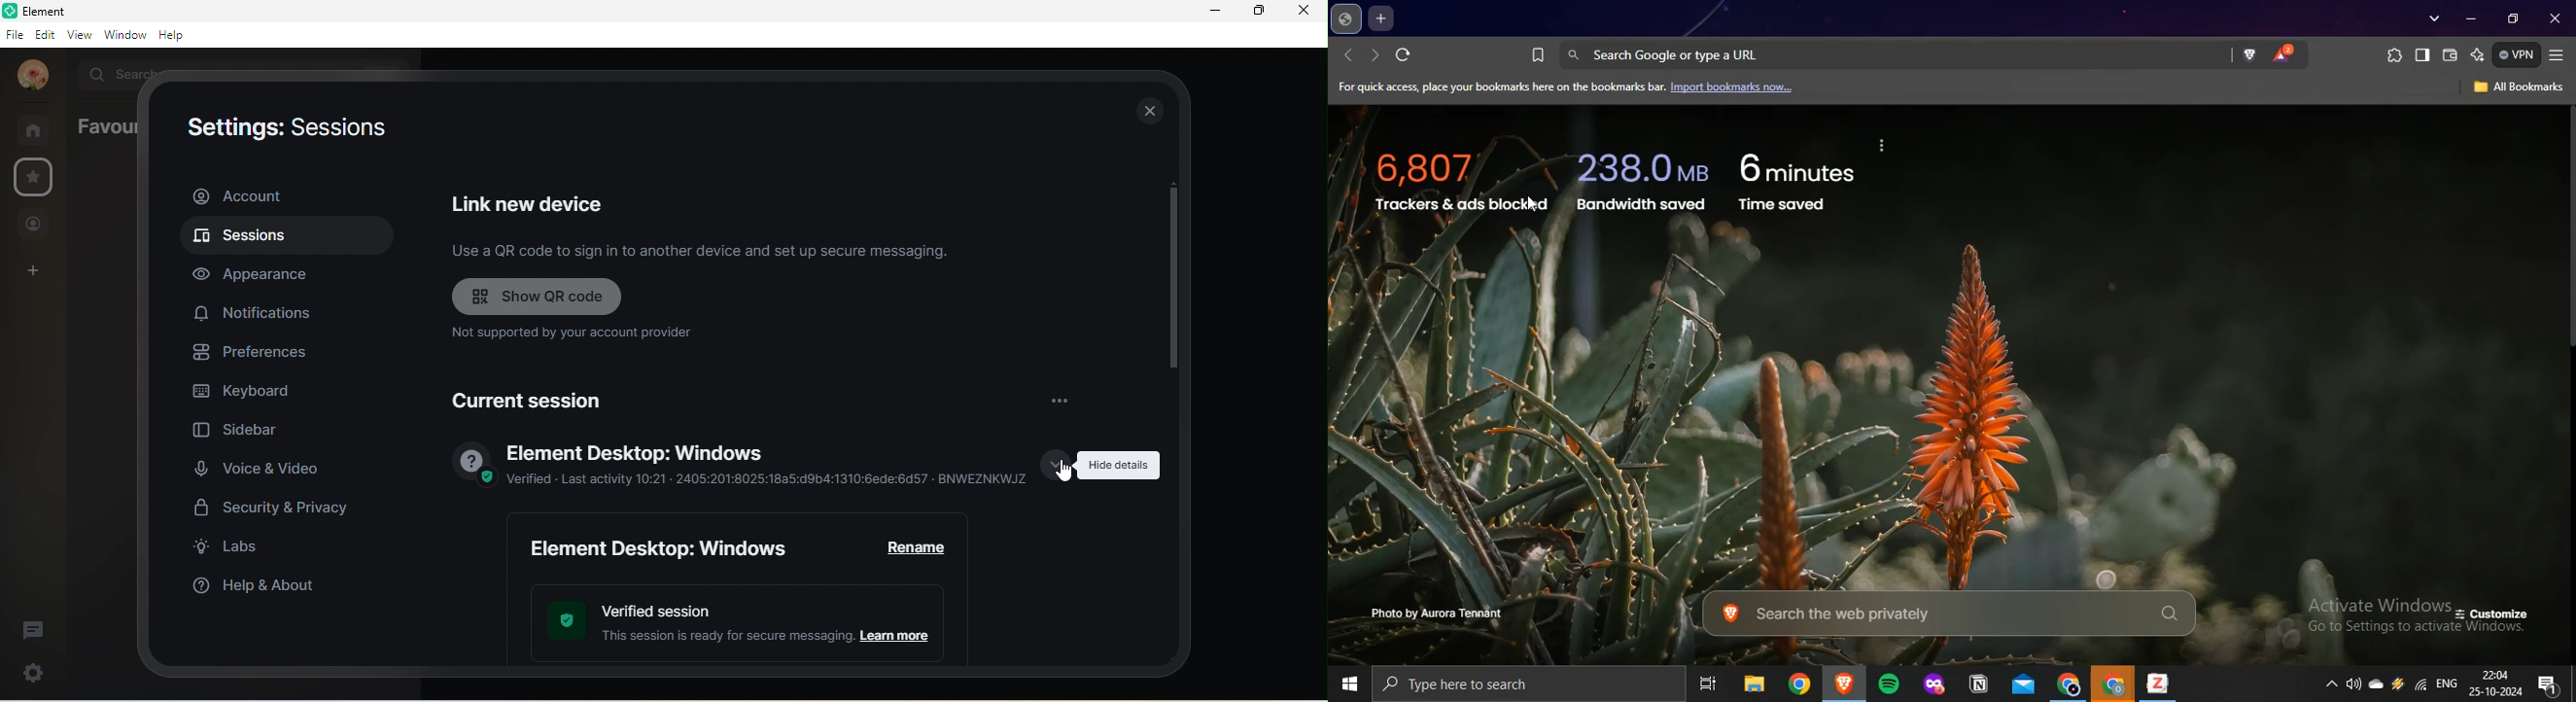 The width and height of the screenshot is (2576, 728). What do you see at coordinates (1302, 11) in the screenshot?
I see `close` at bounding box center [1302, 11].